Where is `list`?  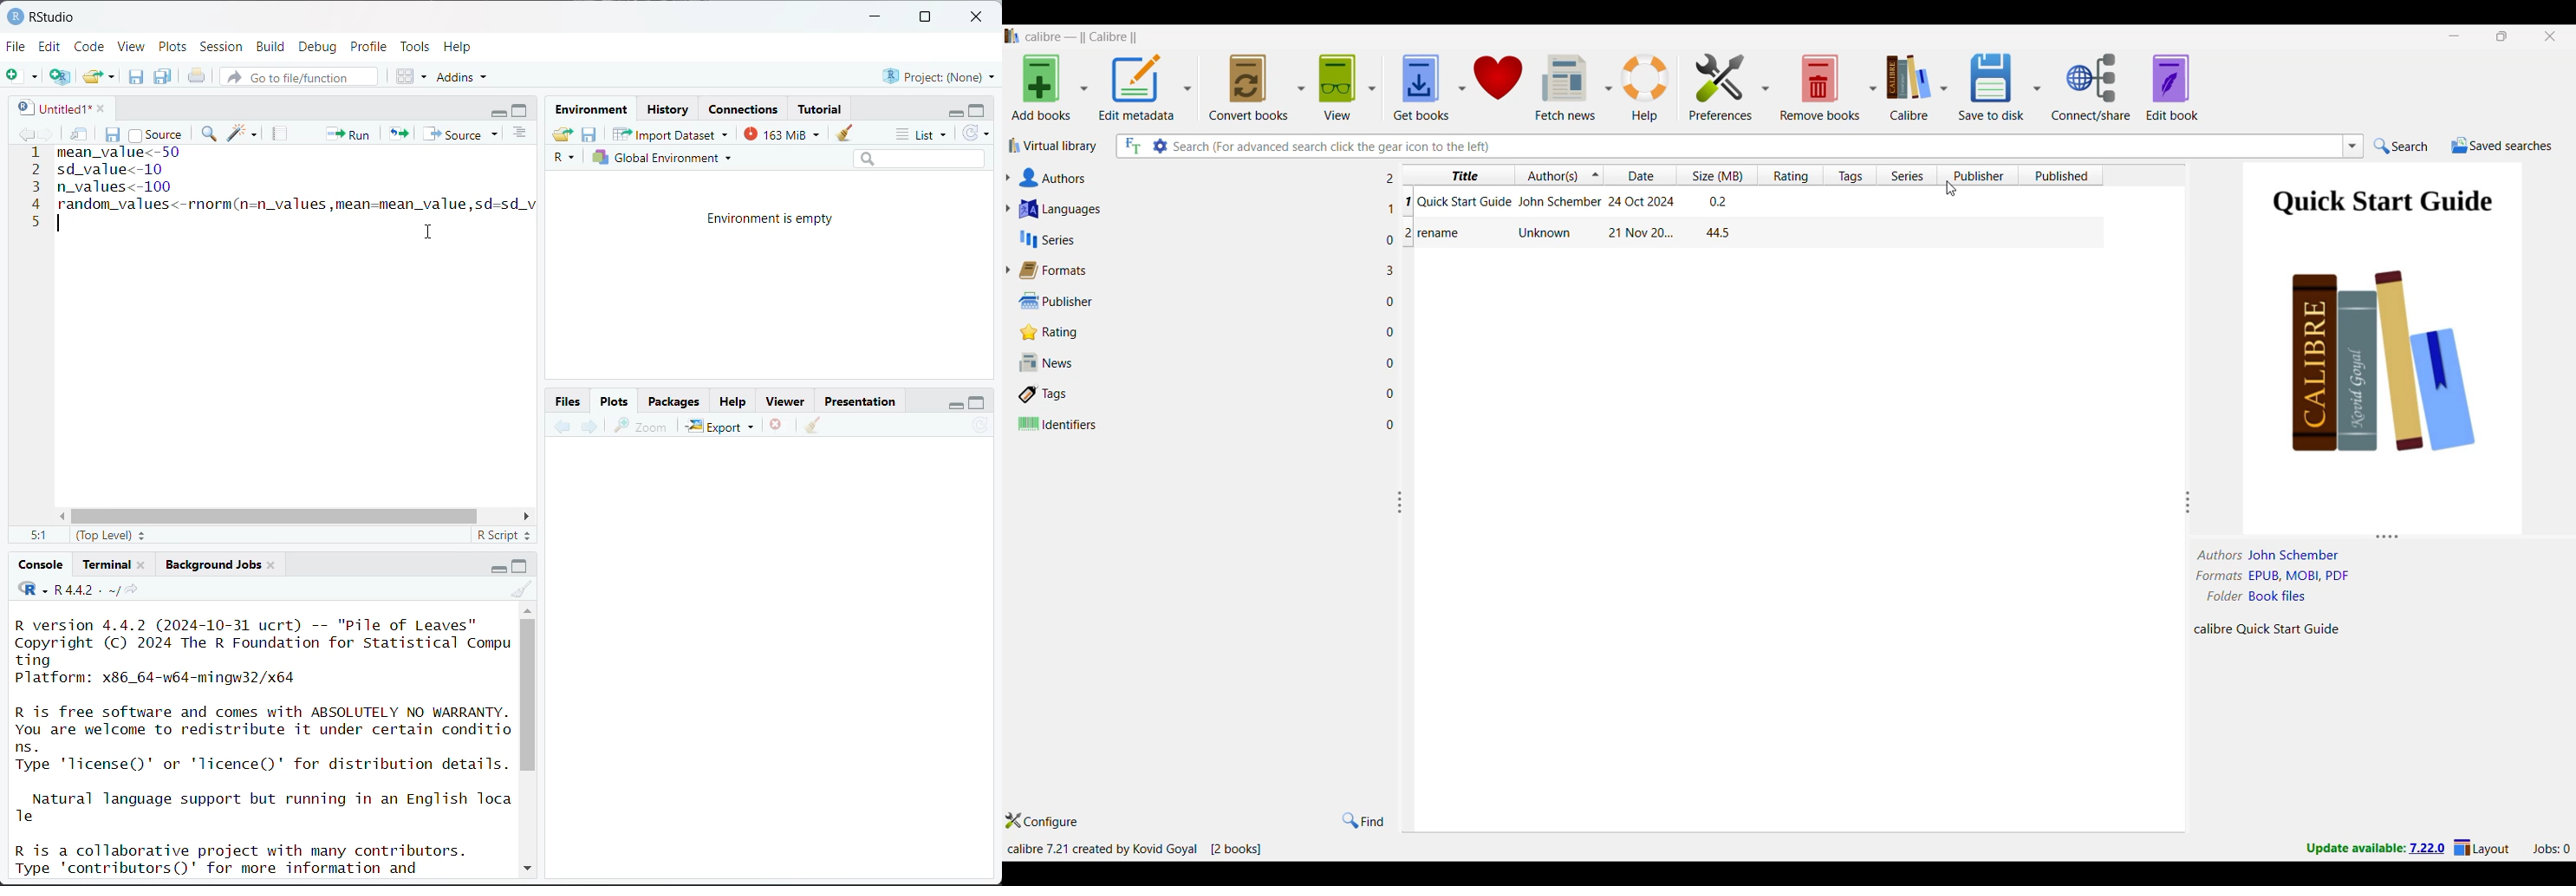
list is located at coordinates (924, 135).